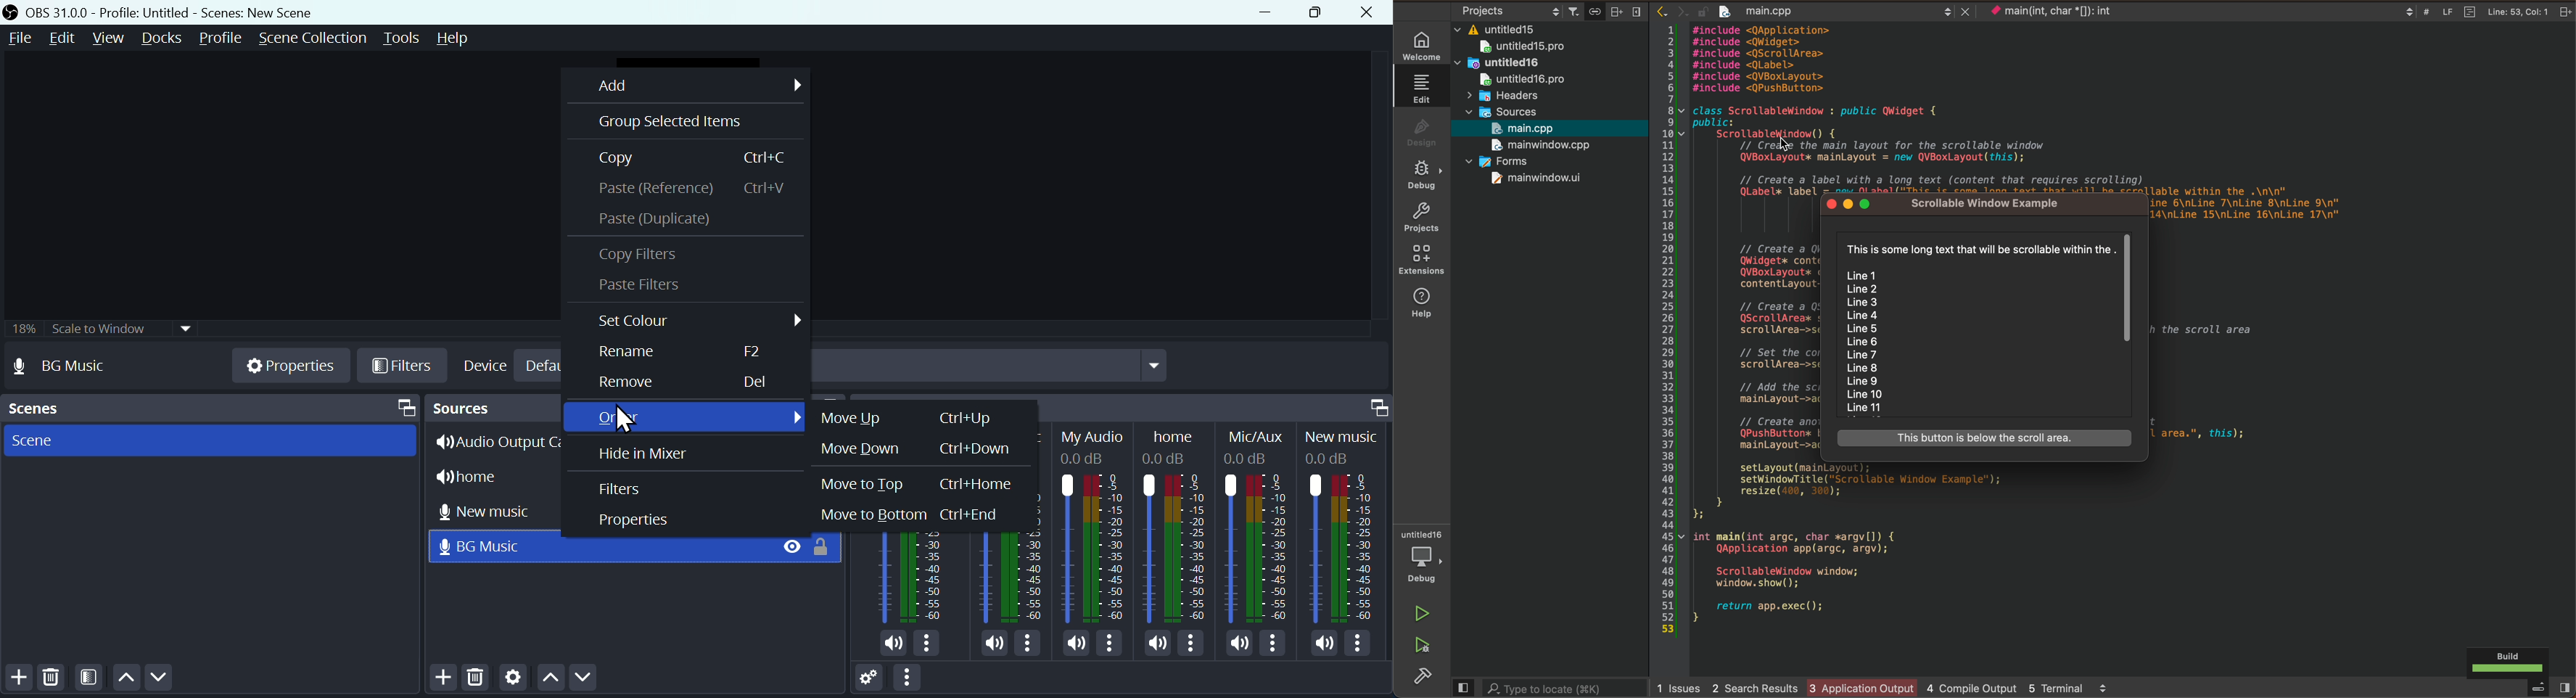 Image resolution: width=2576 pixels, height=700 pixels. I want to click on , so click(630, 382).